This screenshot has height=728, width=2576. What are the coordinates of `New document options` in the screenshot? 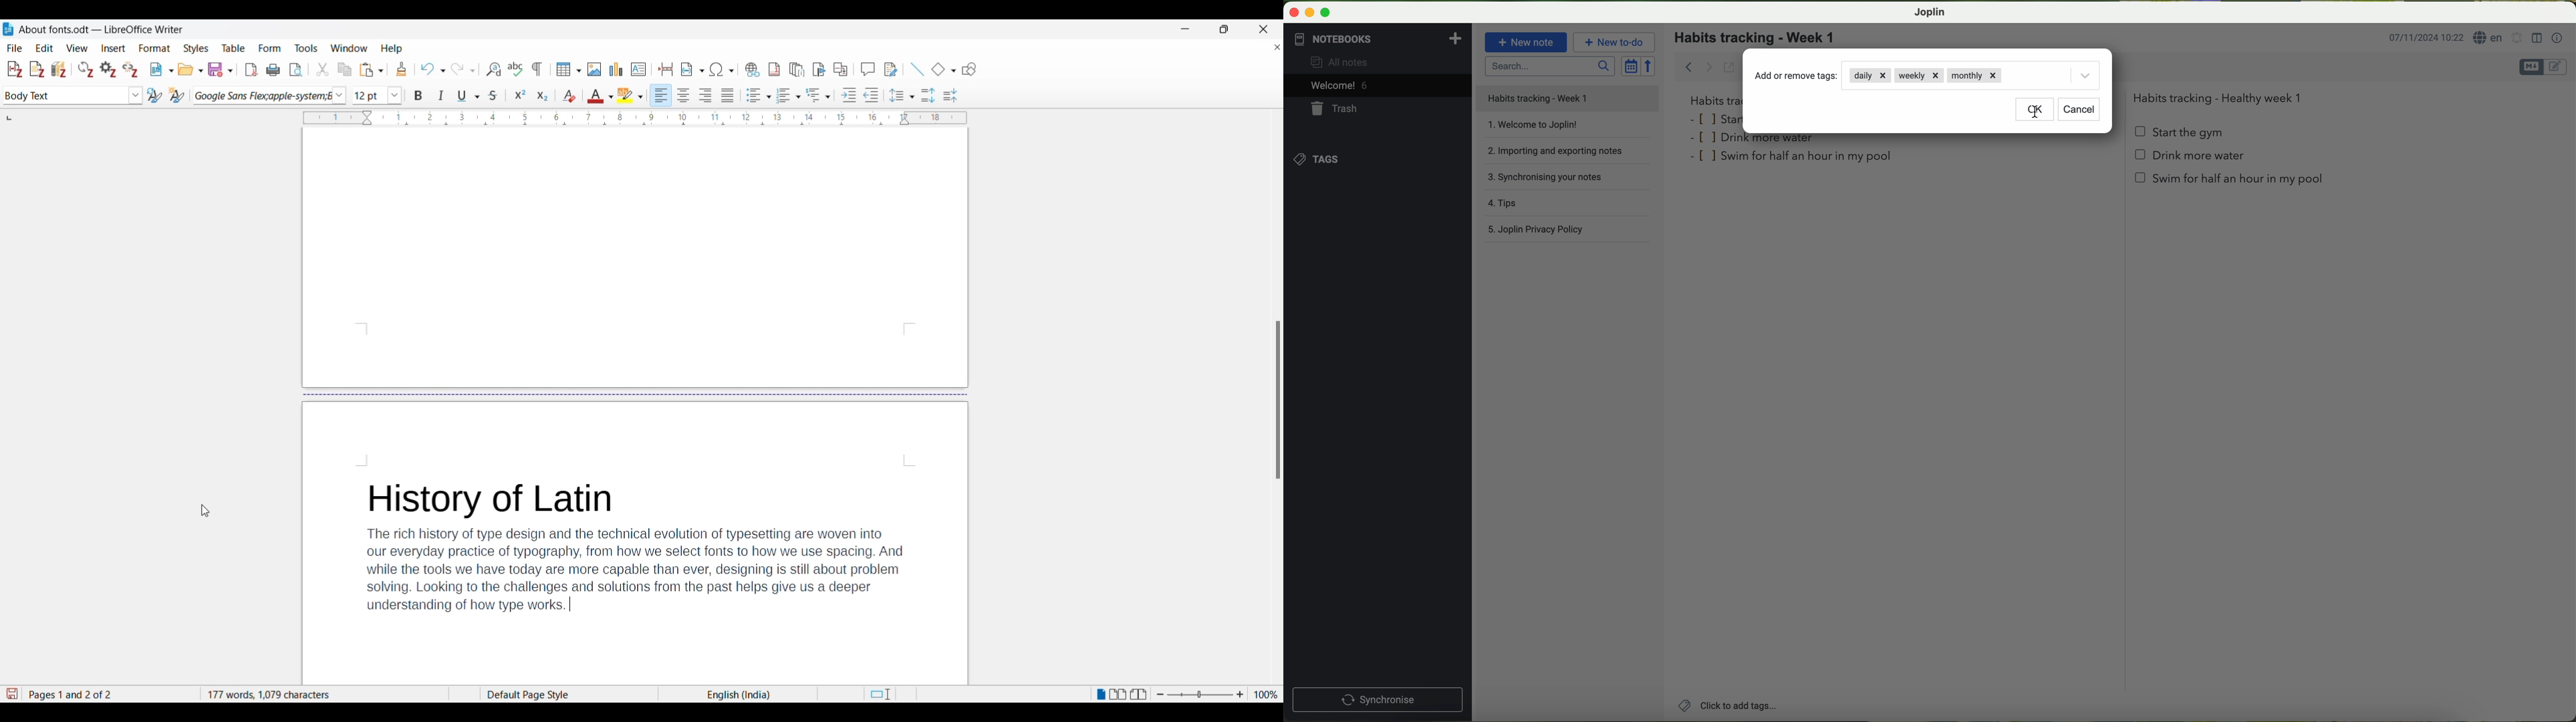 It's located at (162, 70).